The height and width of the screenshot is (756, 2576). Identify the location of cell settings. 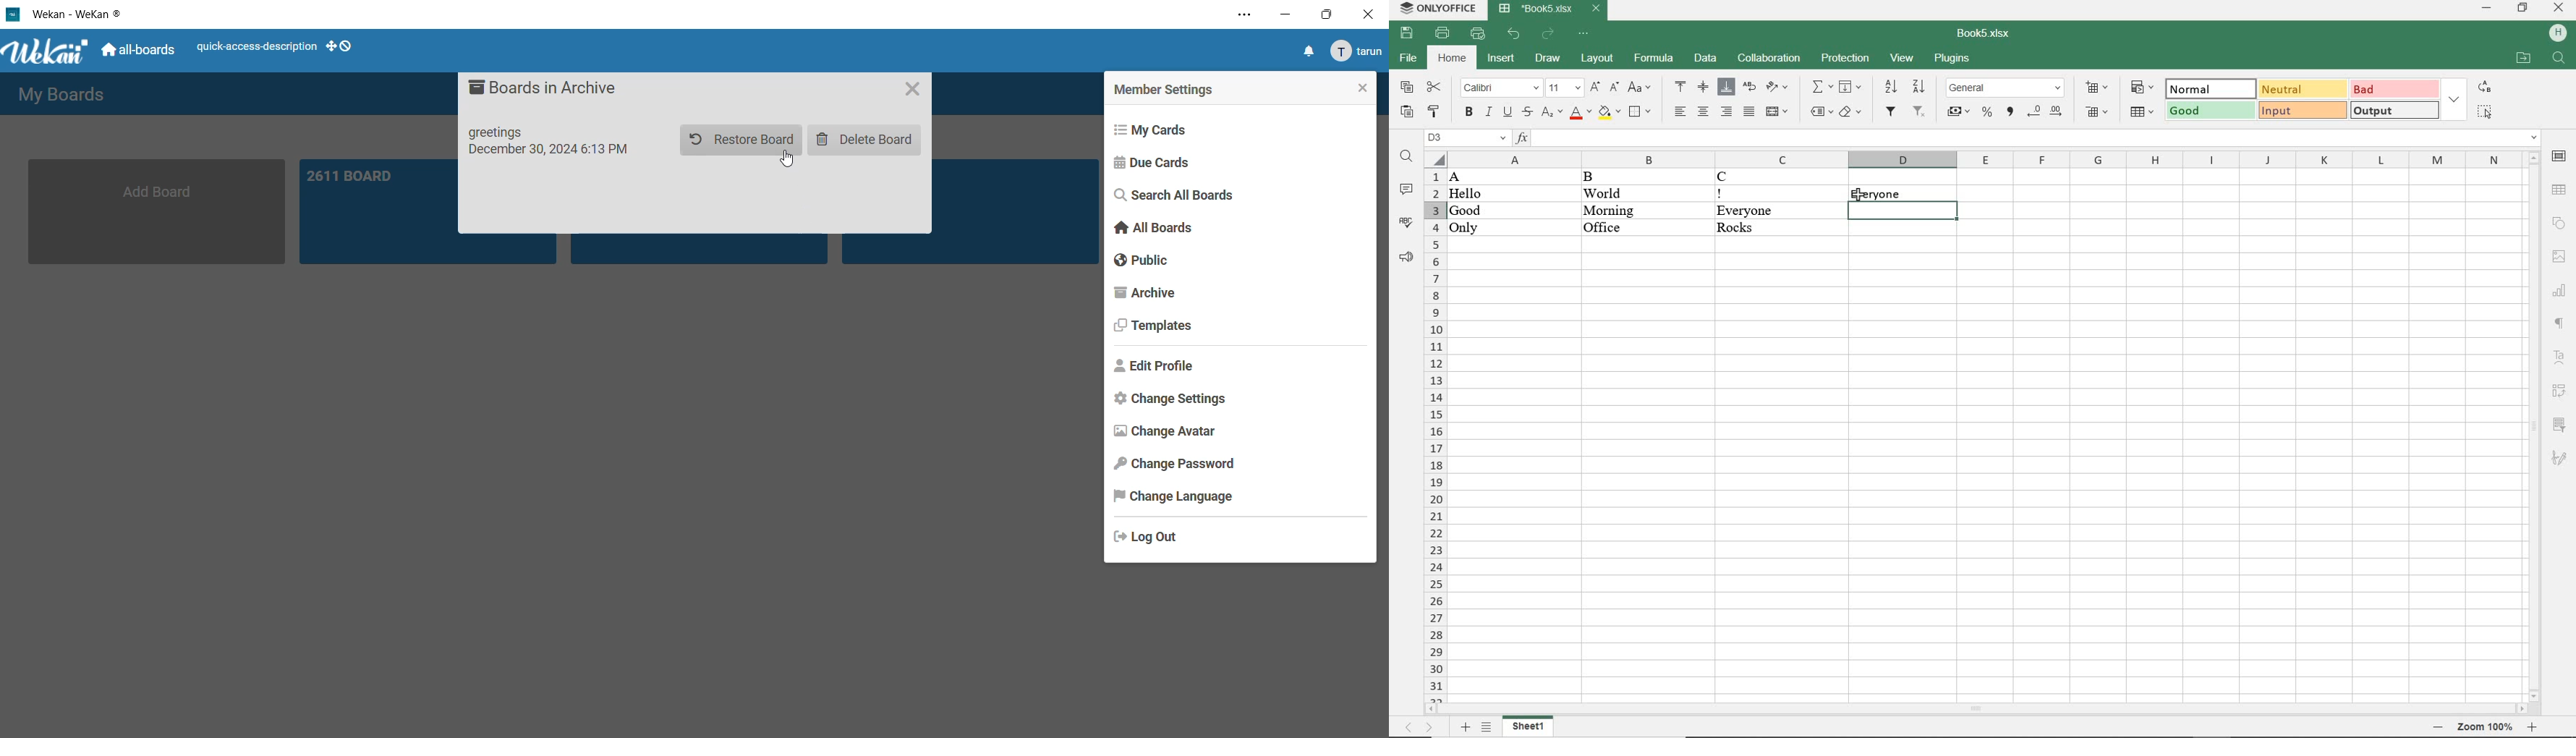
(2559, 156).